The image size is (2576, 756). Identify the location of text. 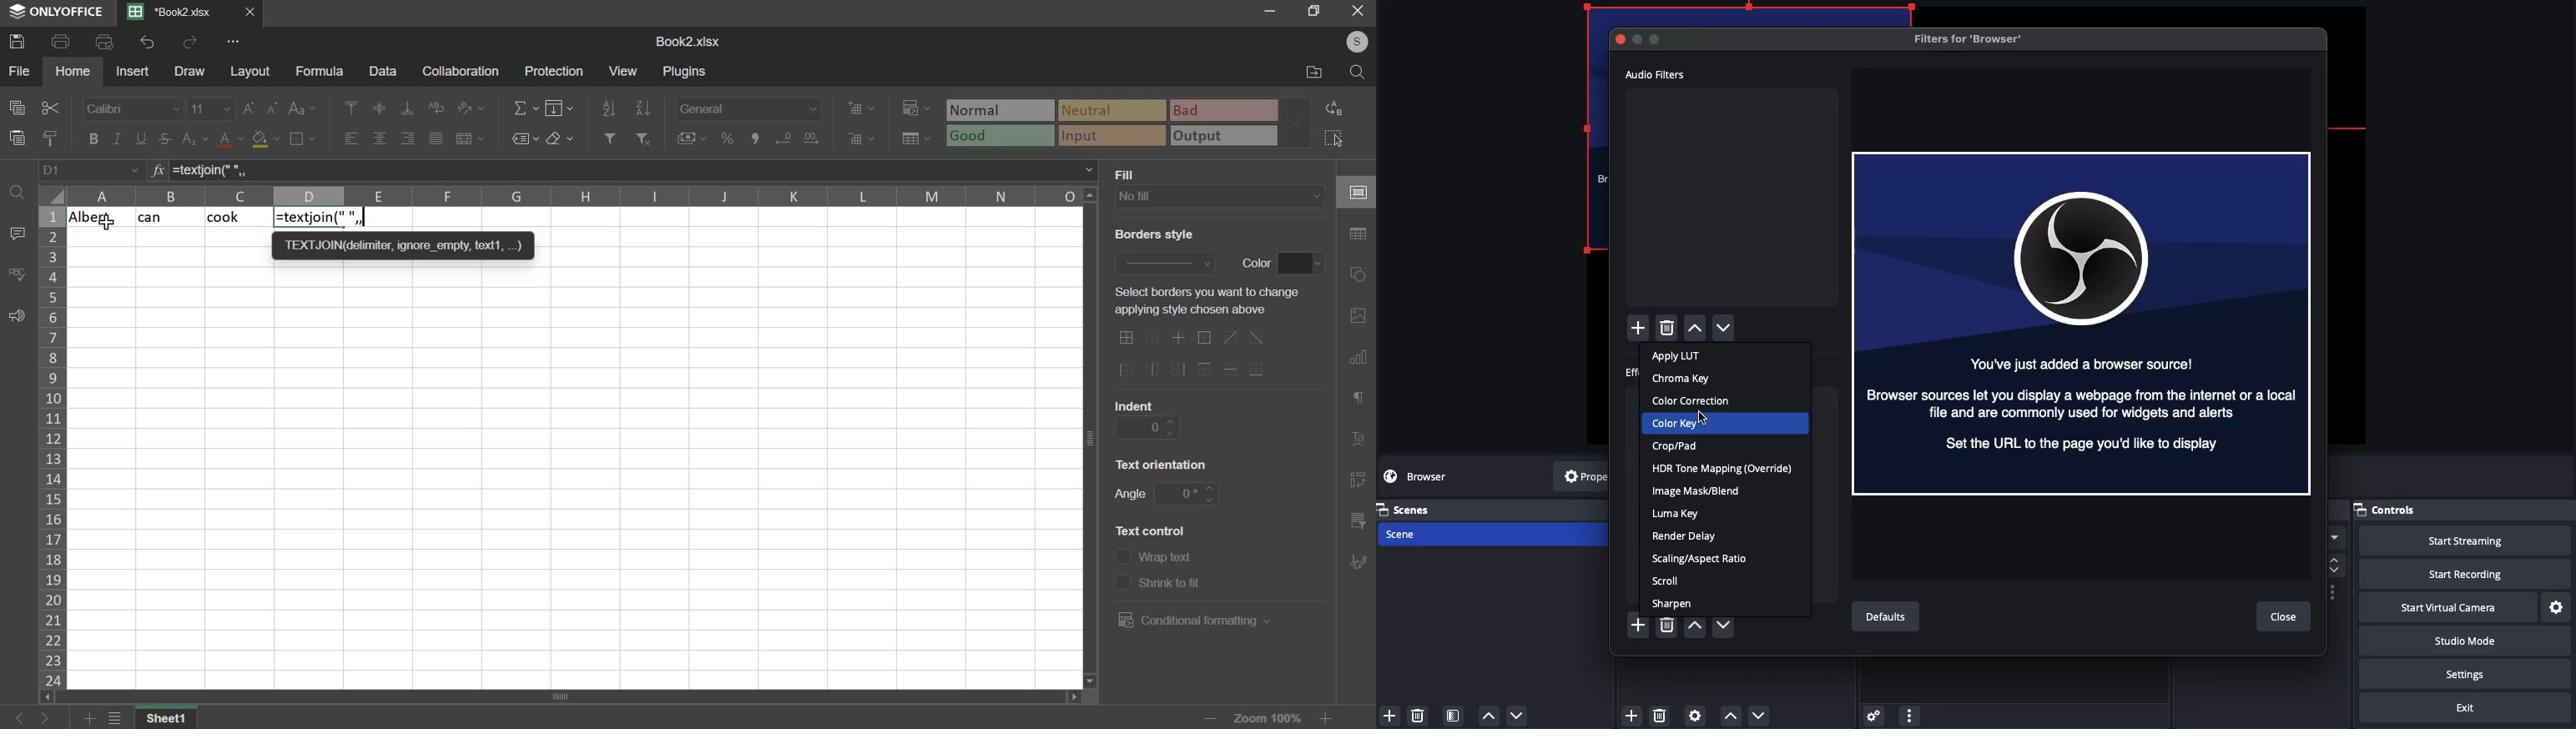
(1130, 174).